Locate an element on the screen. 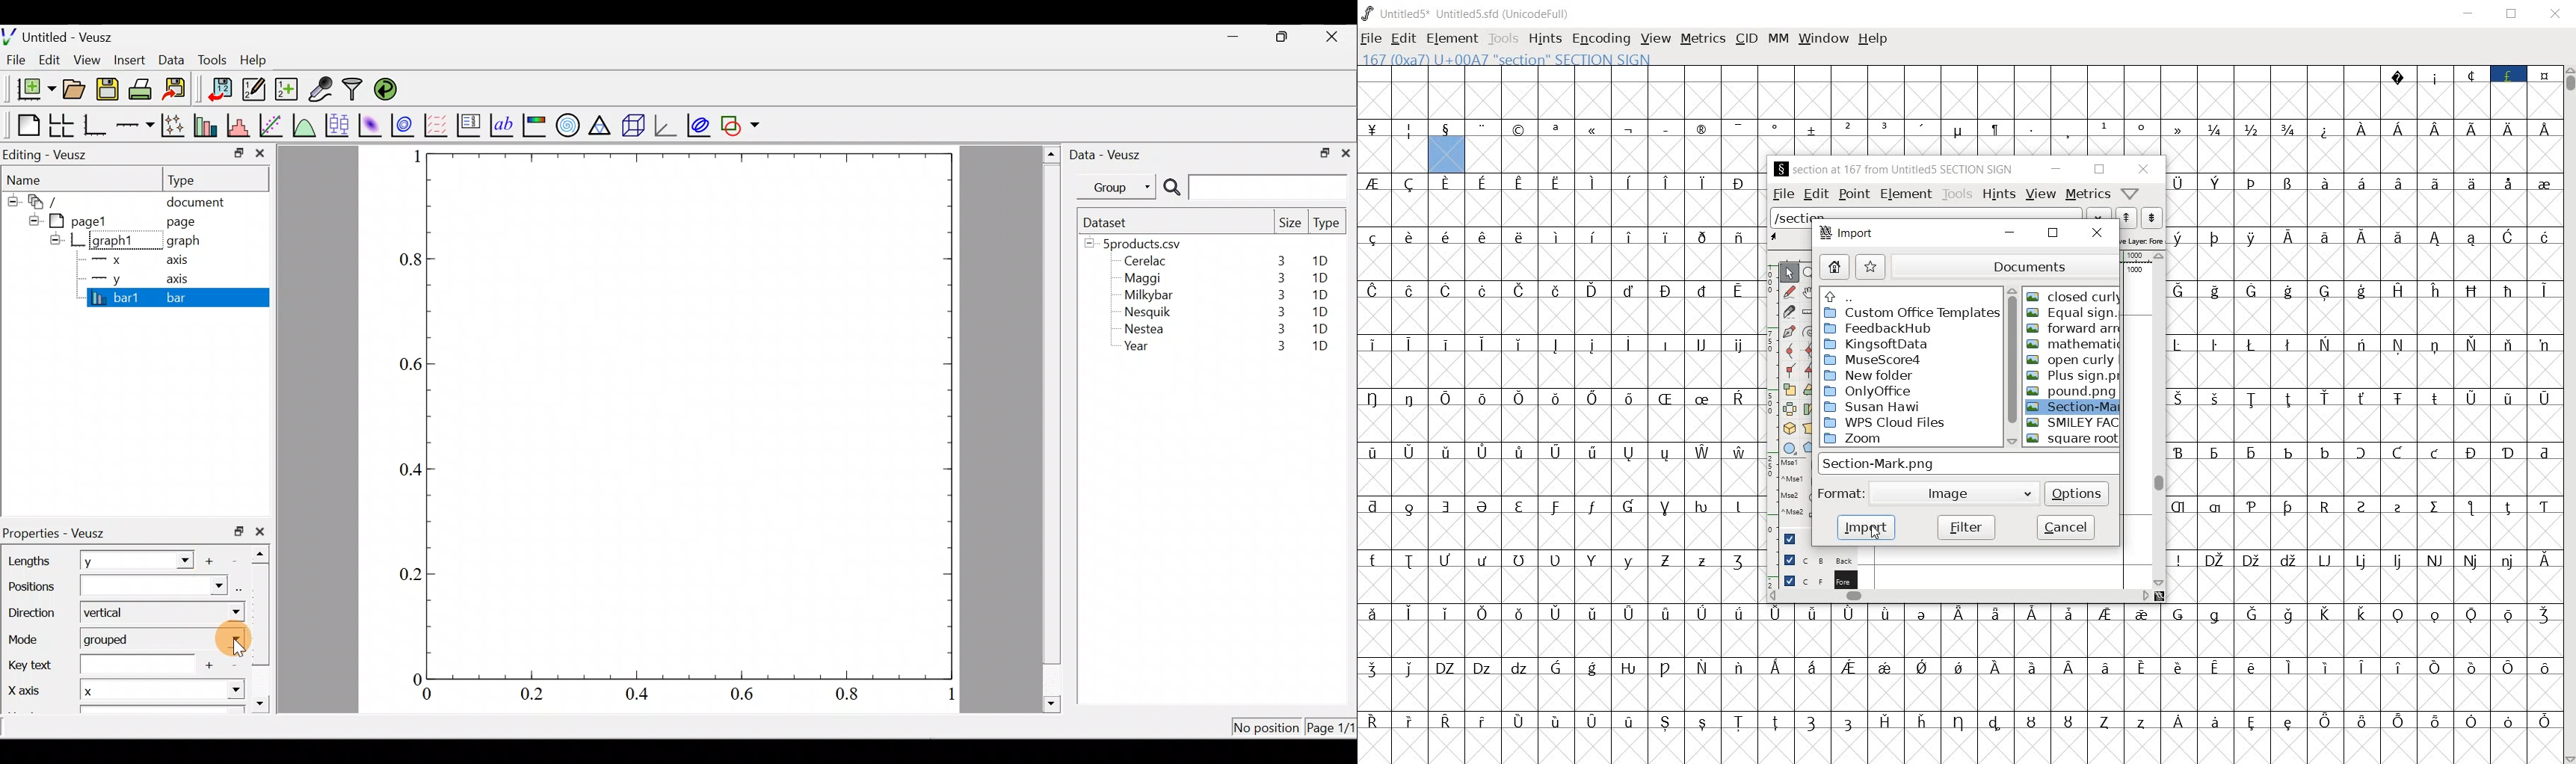 The height and width of the screenshot is (784, 2576). close is located at coordinates (263, 531).